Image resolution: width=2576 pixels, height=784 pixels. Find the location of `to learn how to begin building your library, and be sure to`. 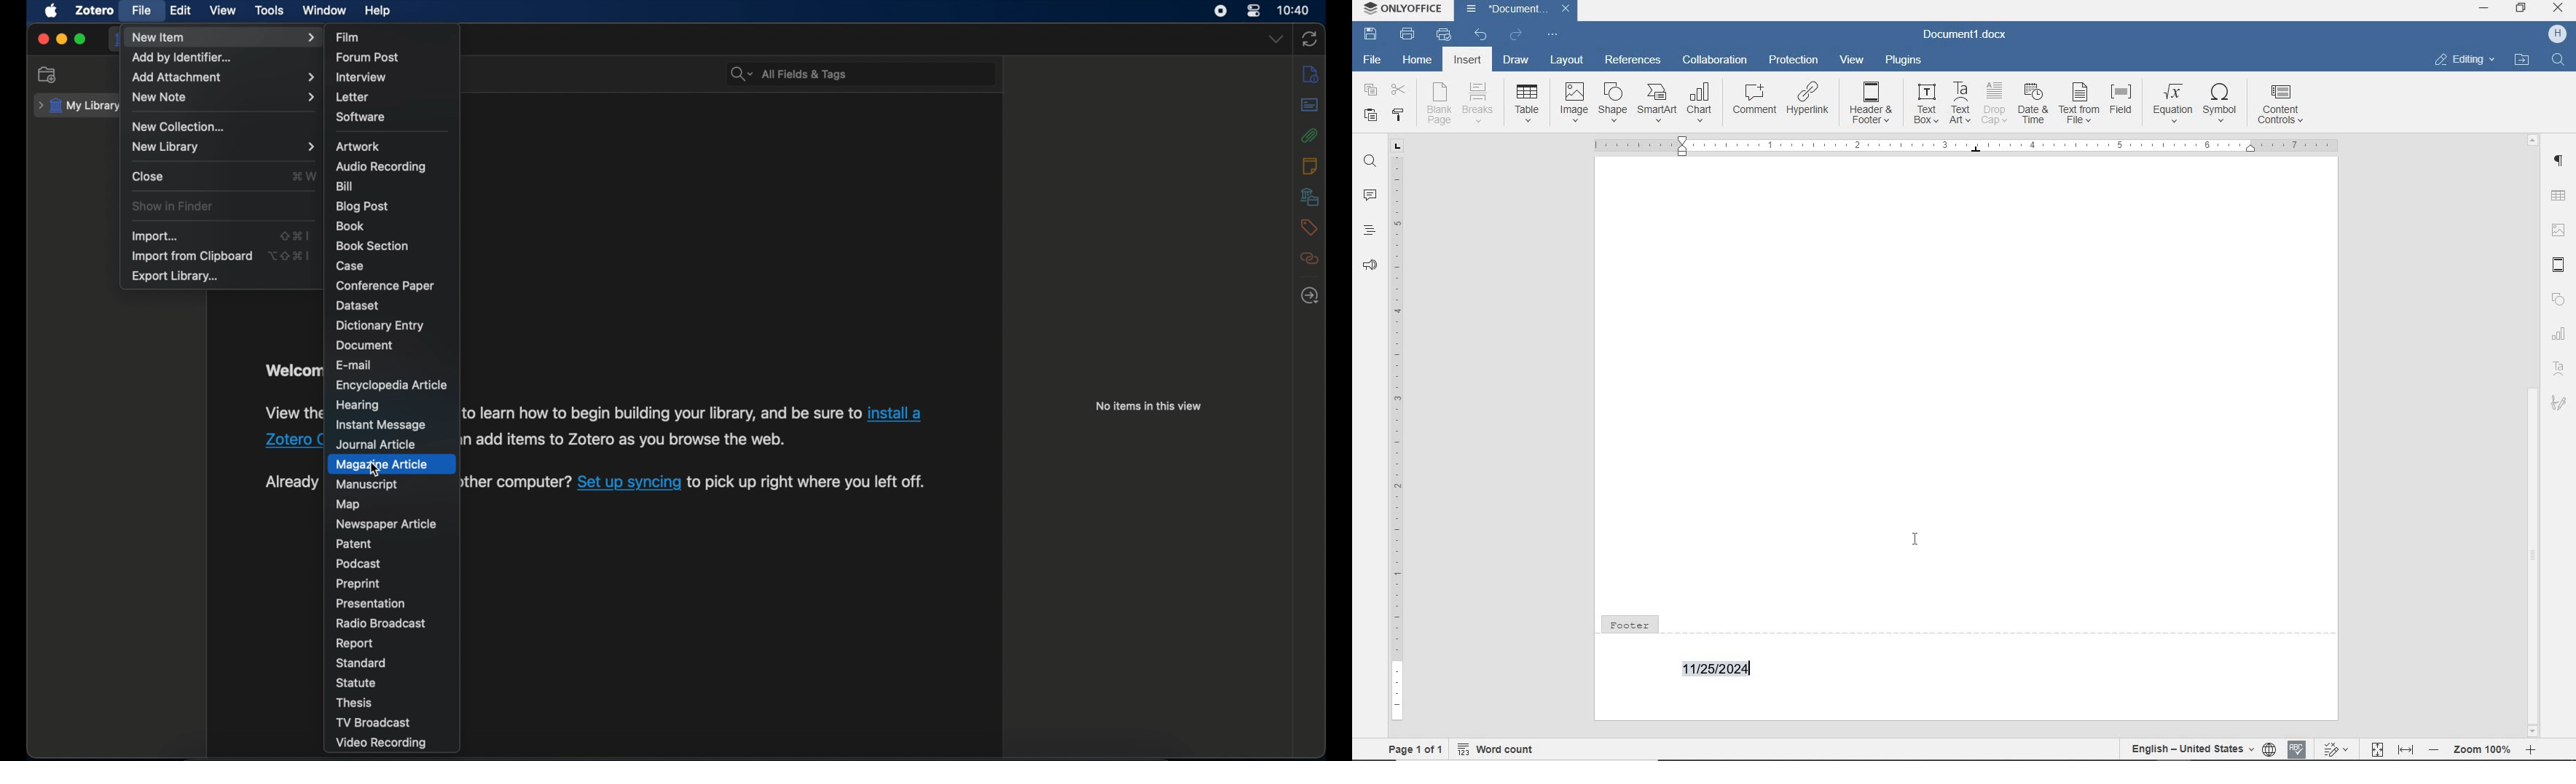

to learn how to begin building your library, and be sure to is located at coordinates (662, 414).